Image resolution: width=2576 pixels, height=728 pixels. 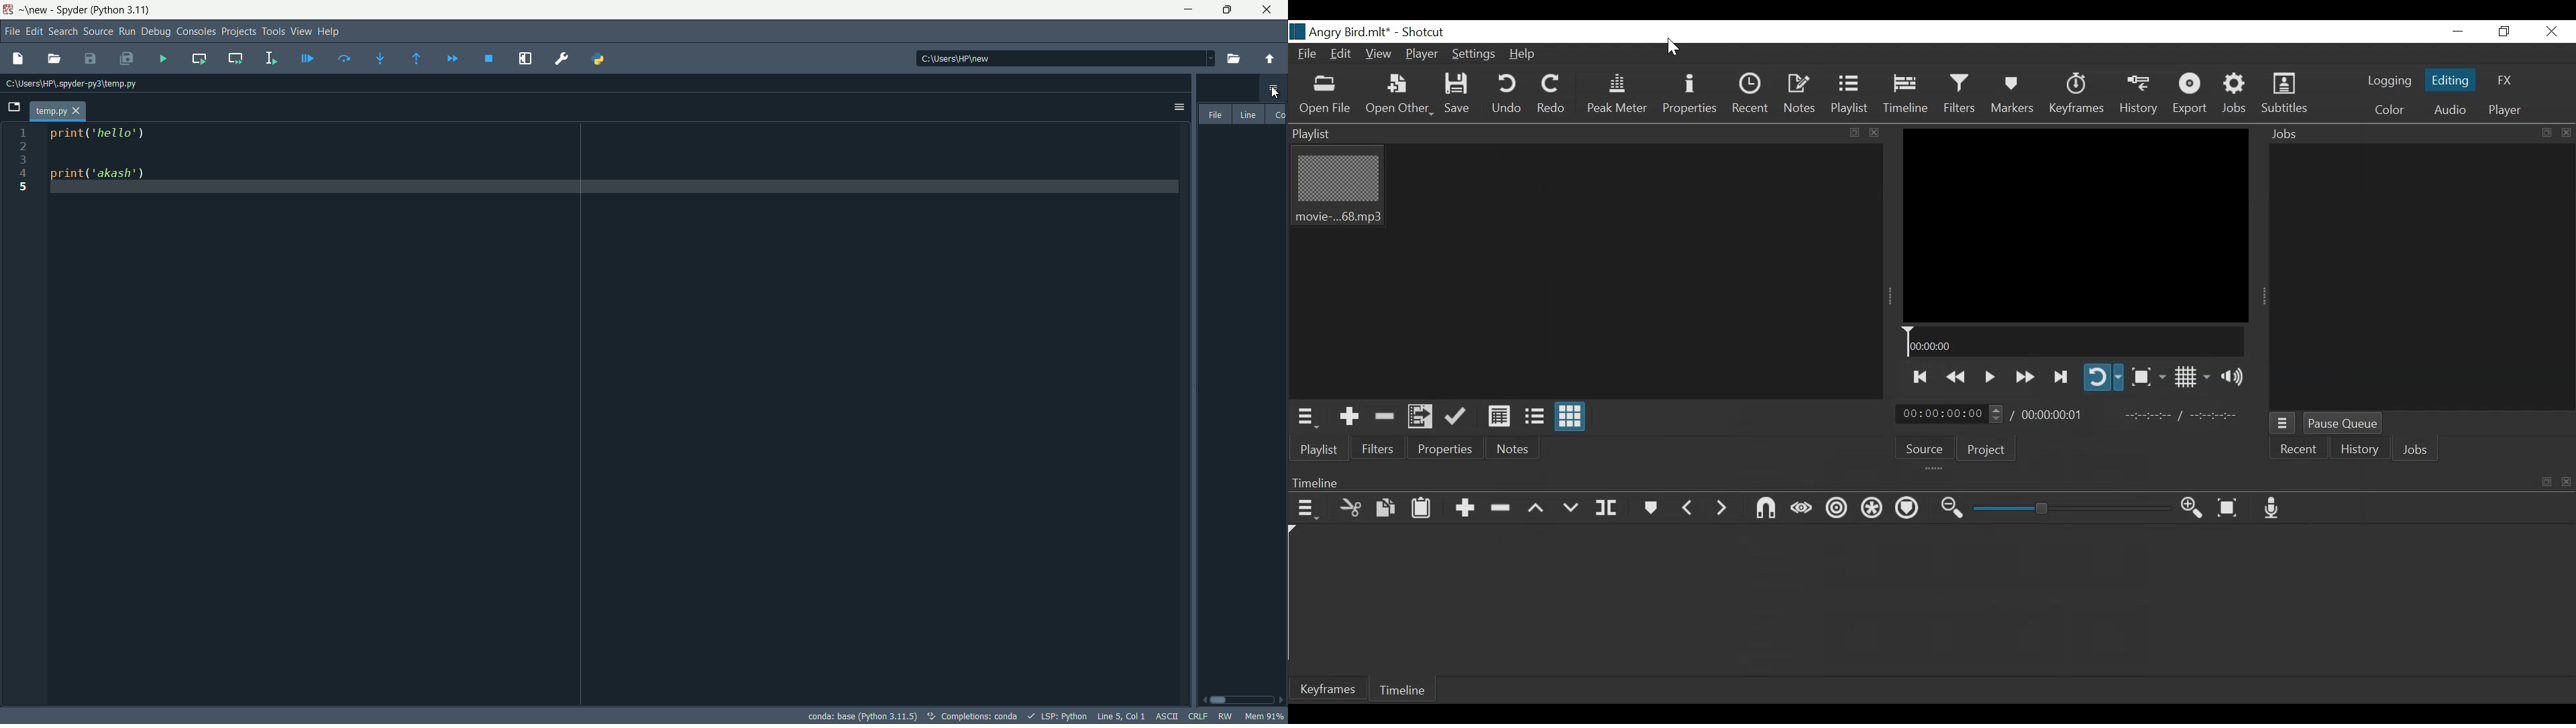 I want to click on Audio, so click(x=2449, y=109).